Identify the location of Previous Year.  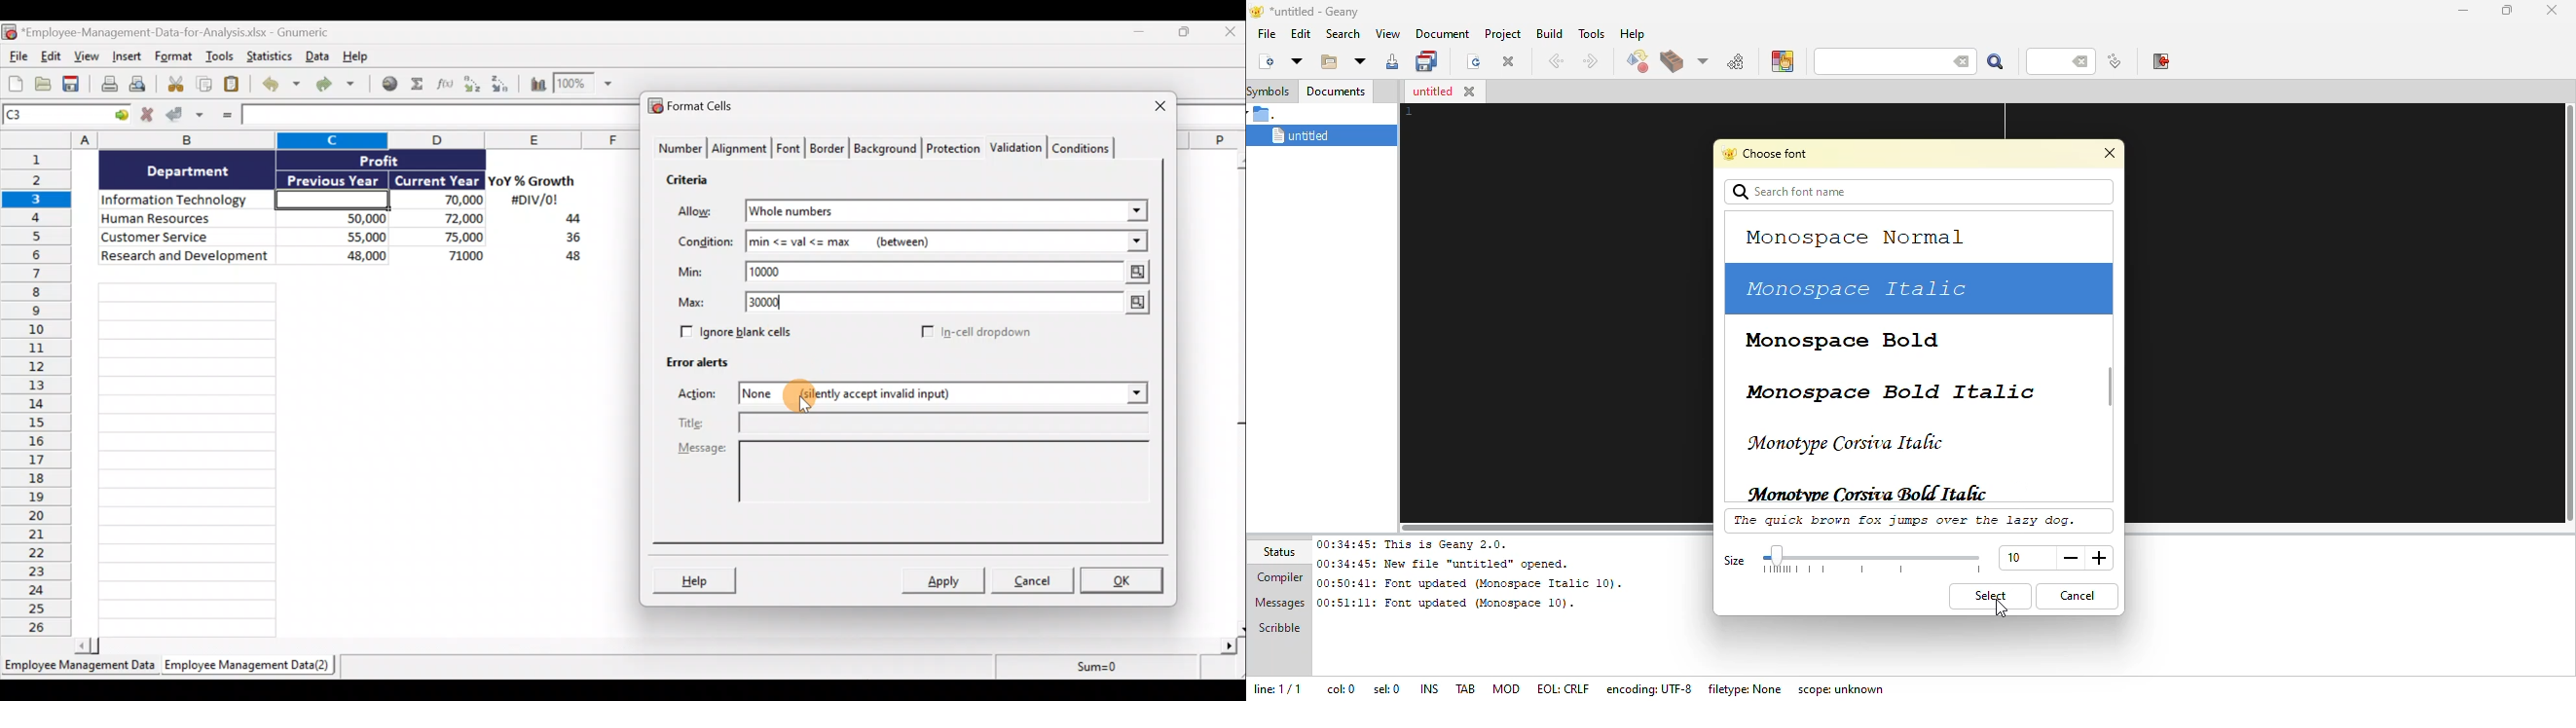
(334, 178).